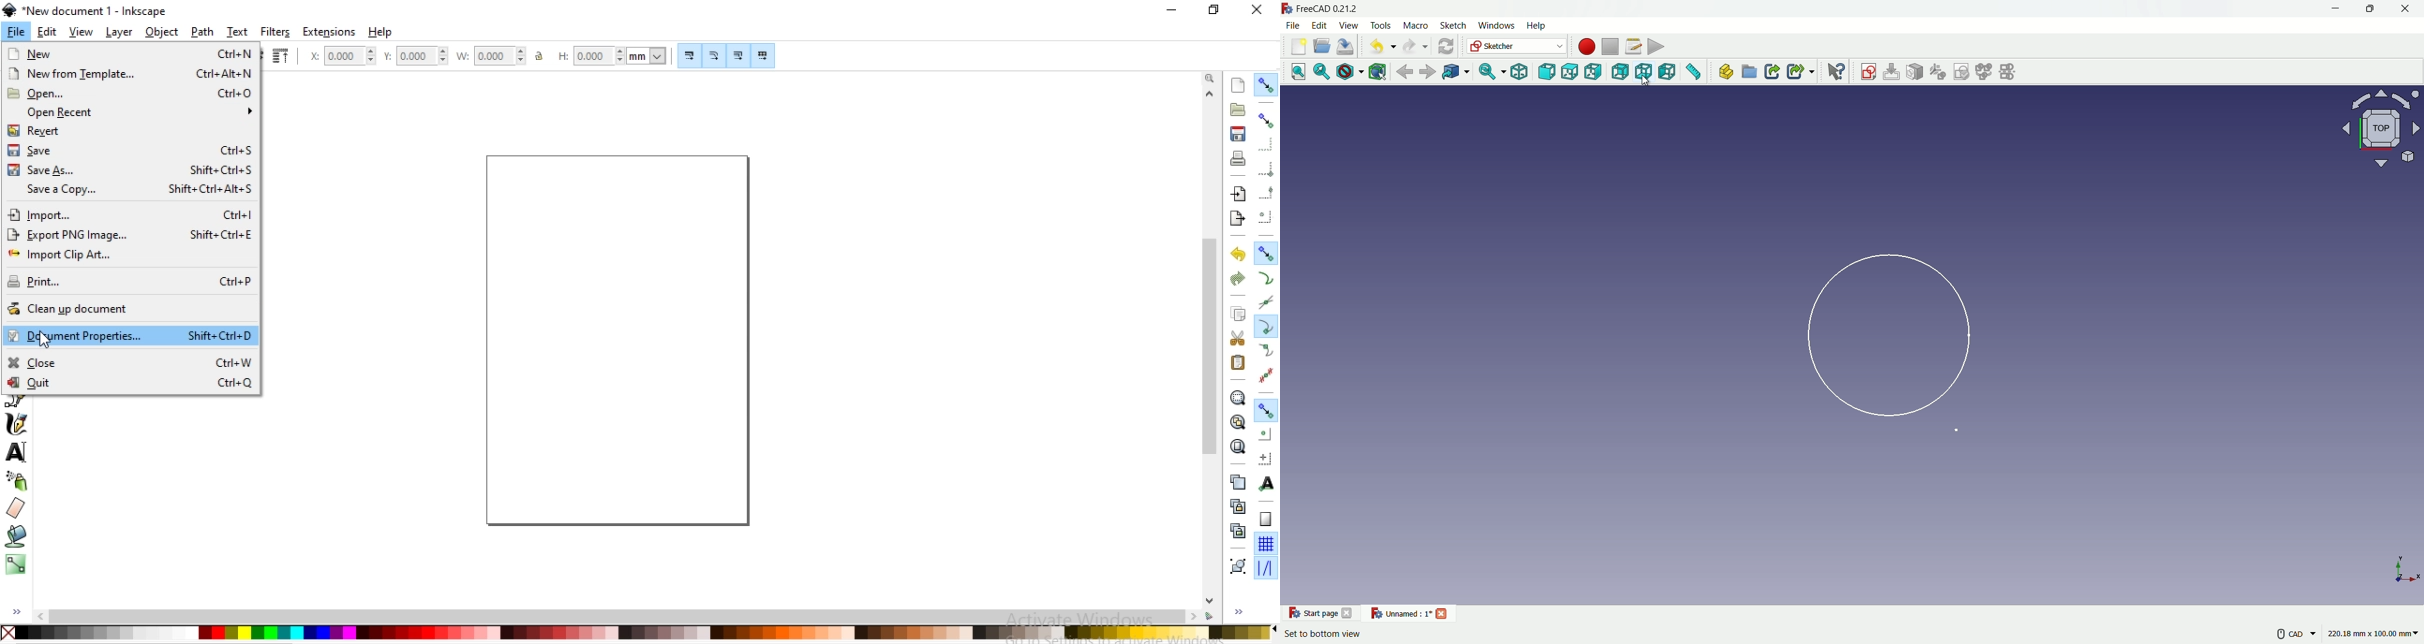  I want to click on create or edit text objects, so click(17, 451).